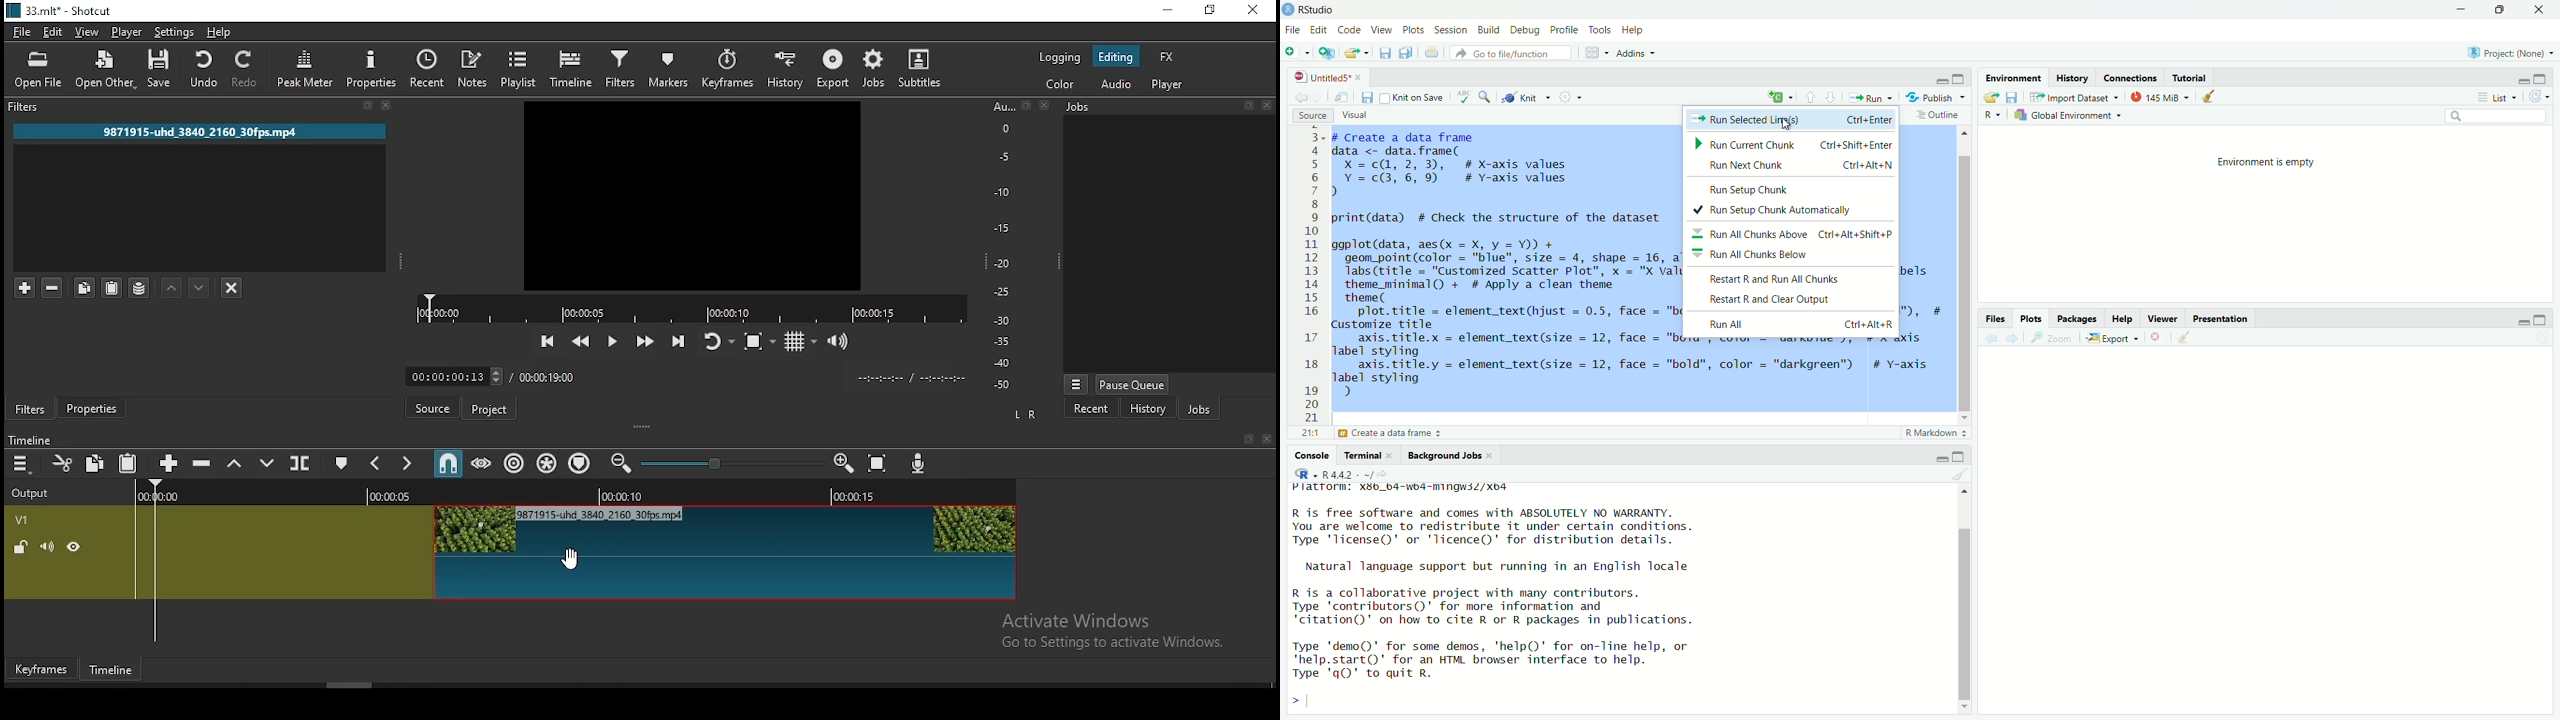 The image size is (2576, 728). Describe the element at coordinates (247, 72) in the screenshot. I see `redo` at that location.